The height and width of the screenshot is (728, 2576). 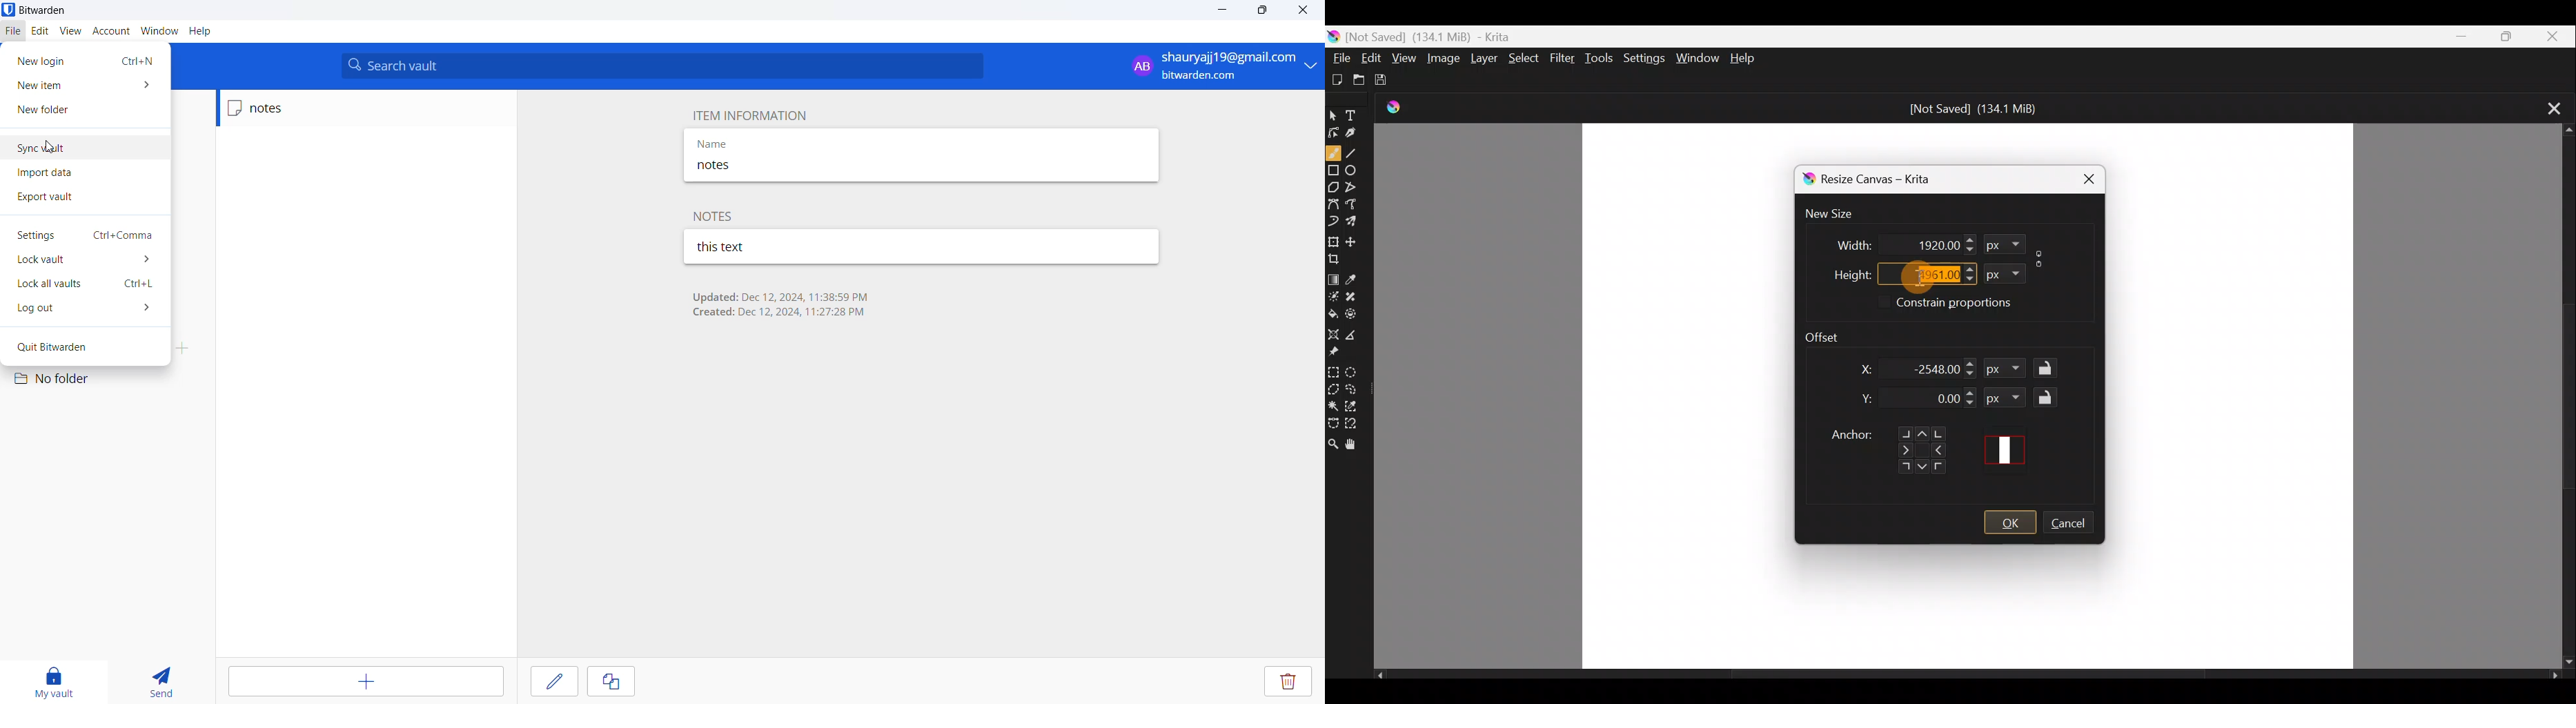 What do you see at coordinates (1863, 399) in the screenshot?
I see `Y dimension` at bounding box center [1863, 399].